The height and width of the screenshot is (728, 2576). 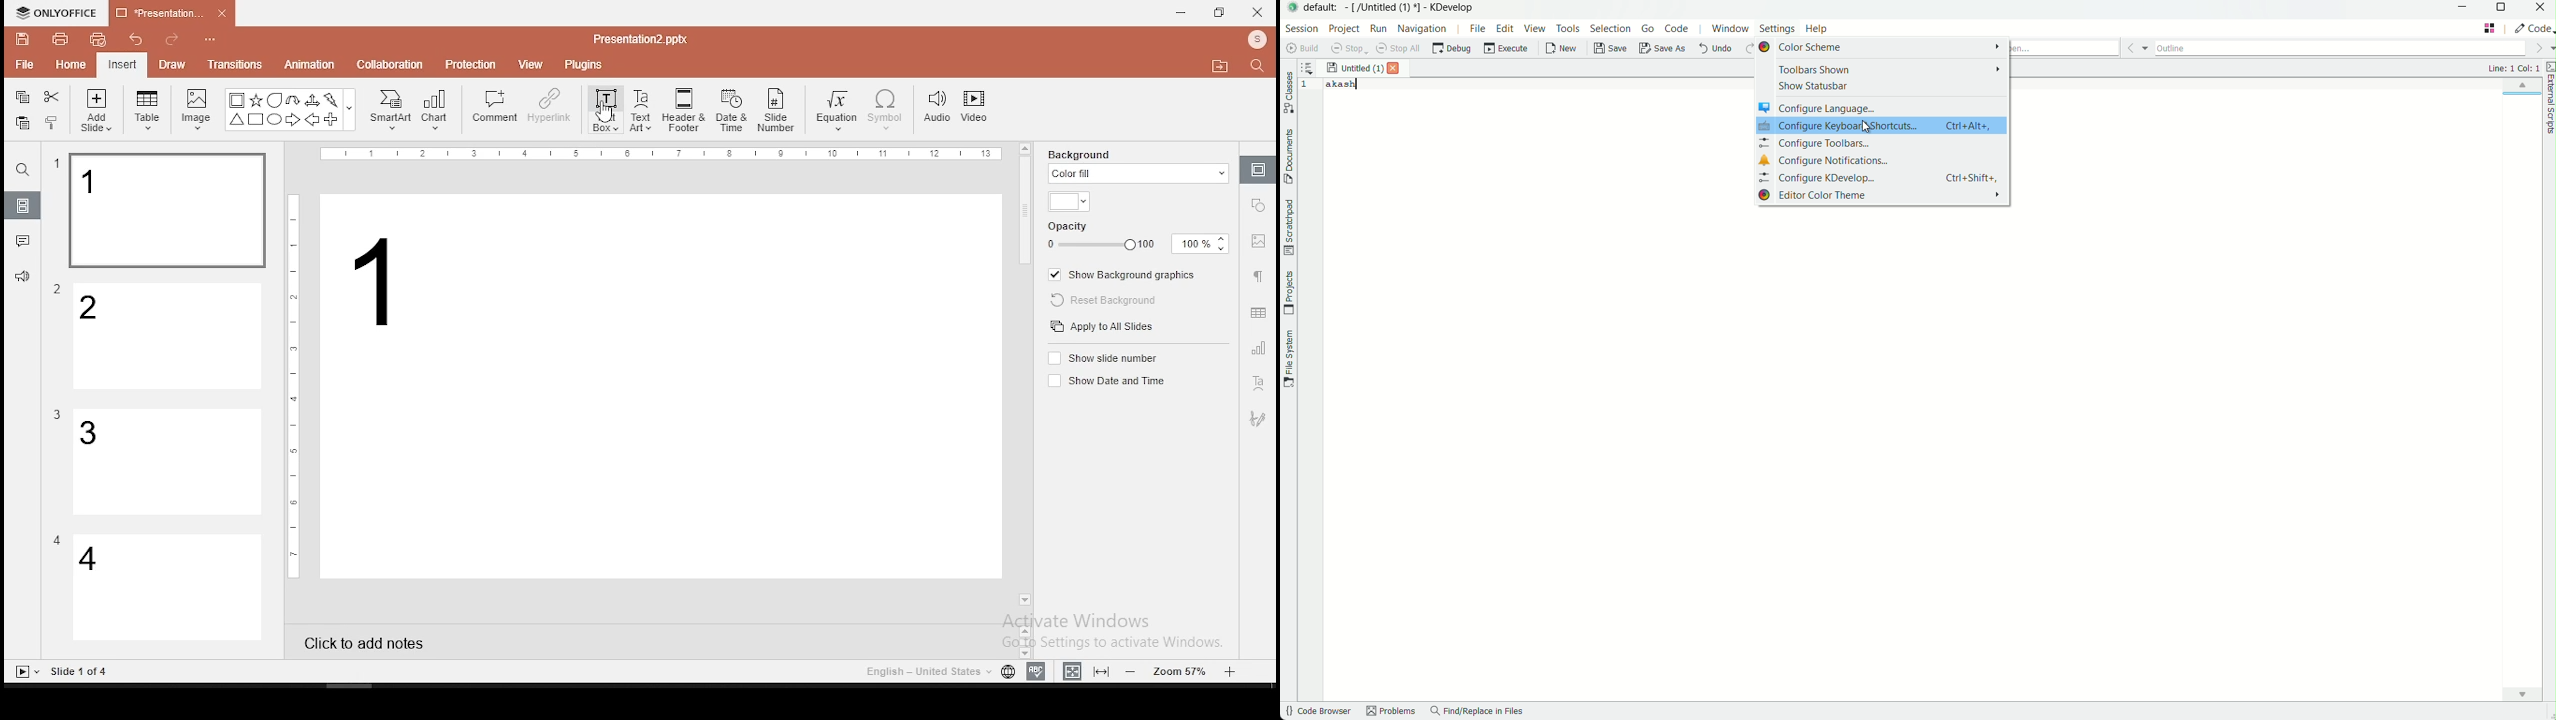 What do you see at coordinates (217, 42) in the screenshot?
I see `` at bounding box center [217, 42].